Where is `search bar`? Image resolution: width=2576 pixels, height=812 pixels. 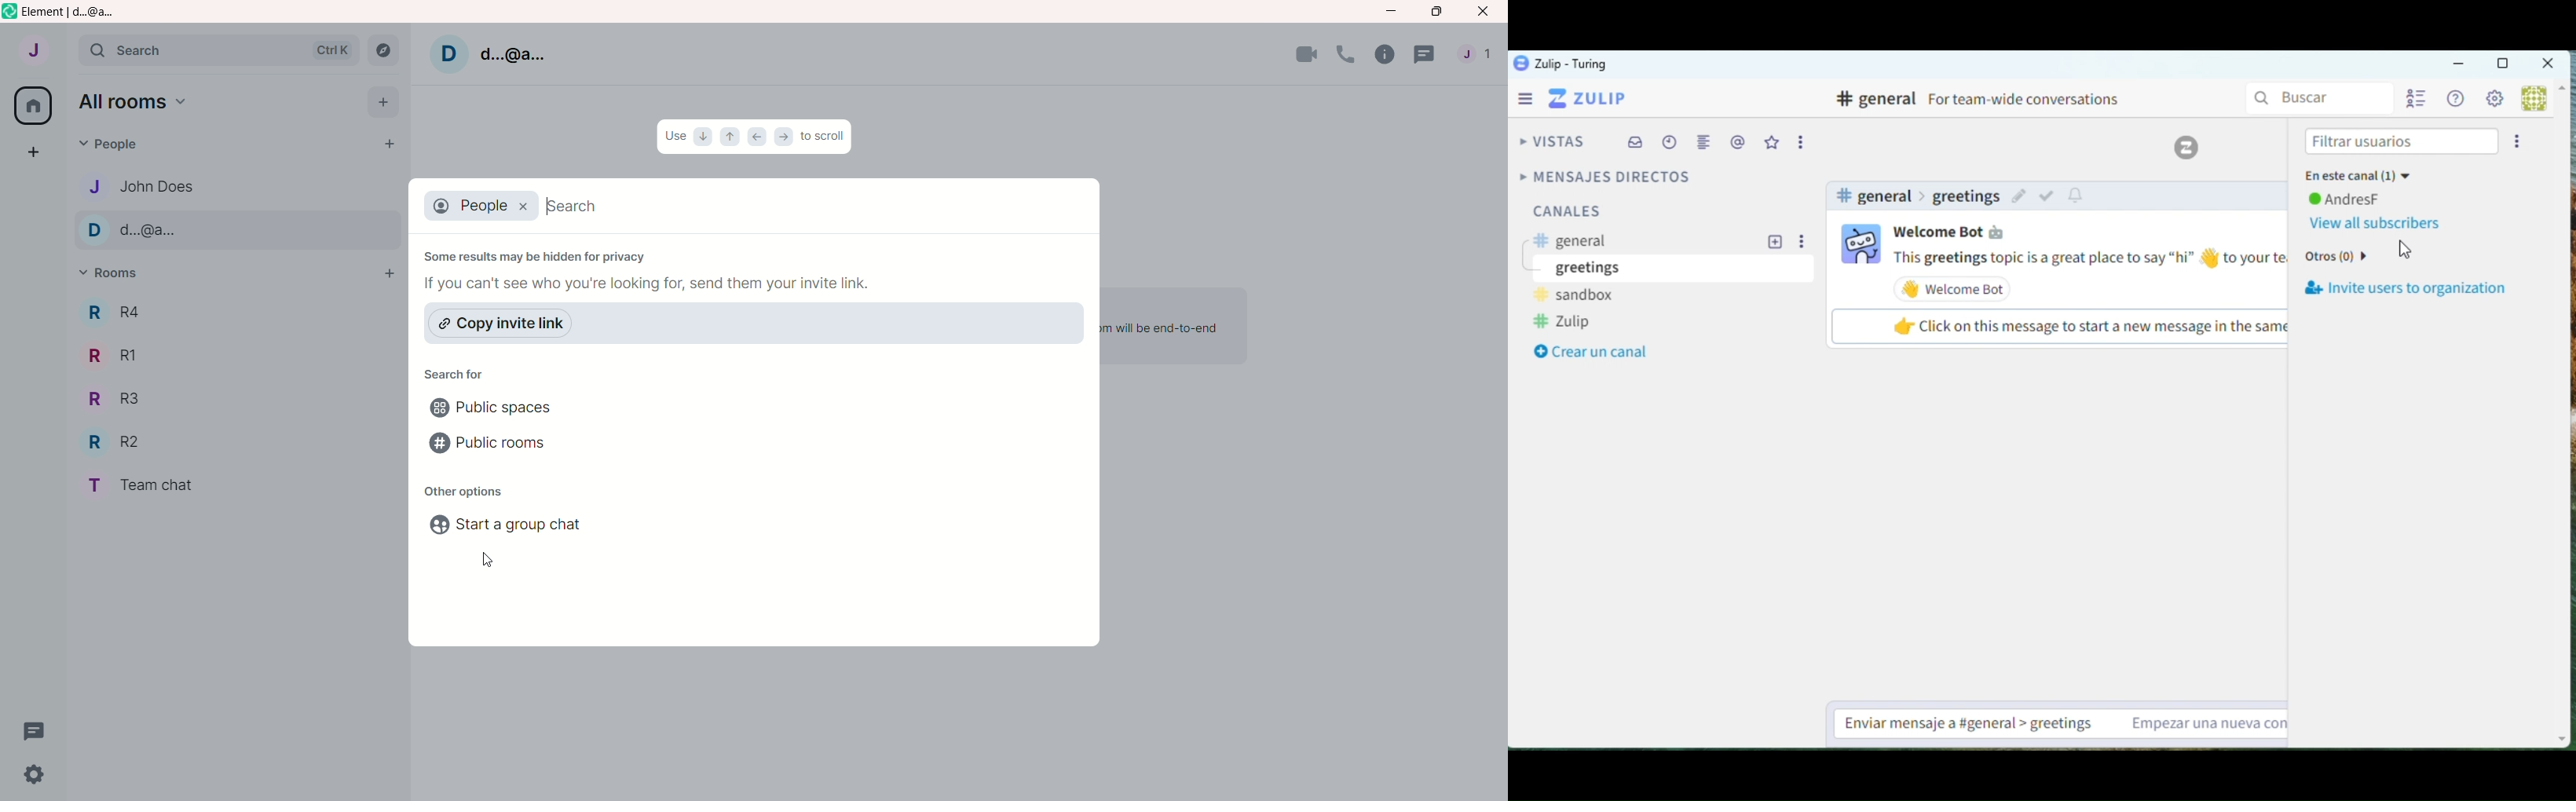 search bar is located at coordinates (218, 53).